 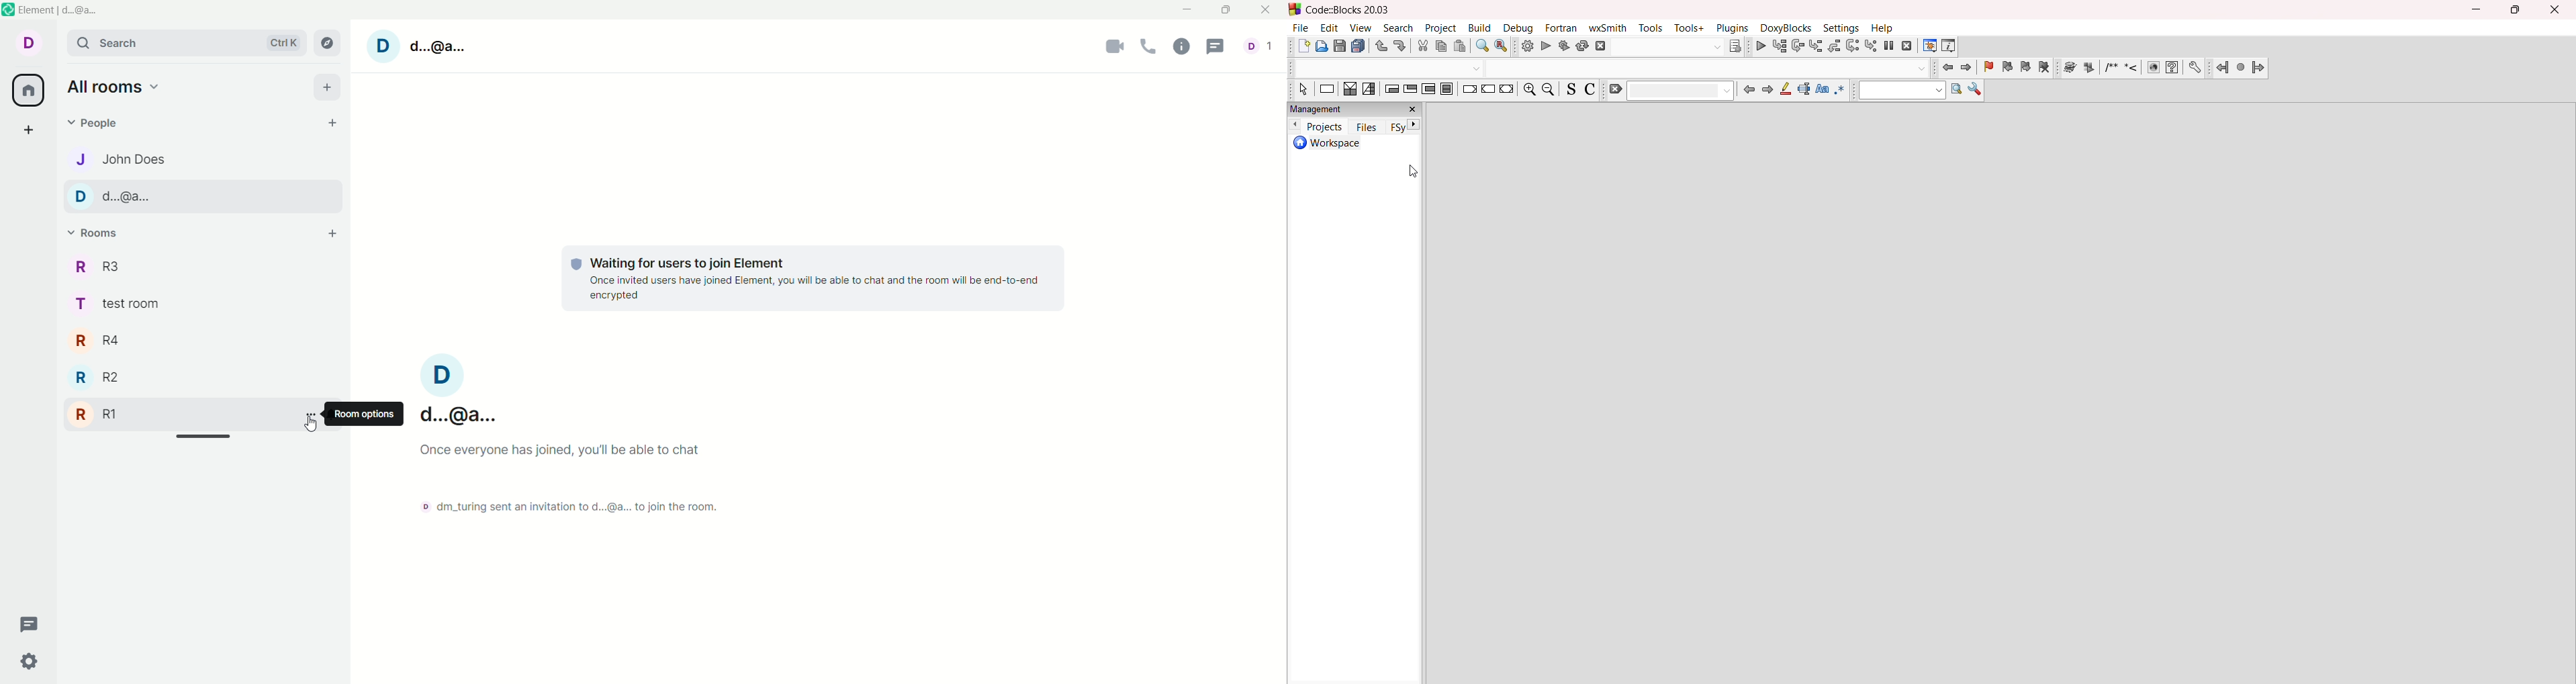 What do you see at coordinates (187, 44) in the screenshot?
I see `search` at bounding box center [187, 44].